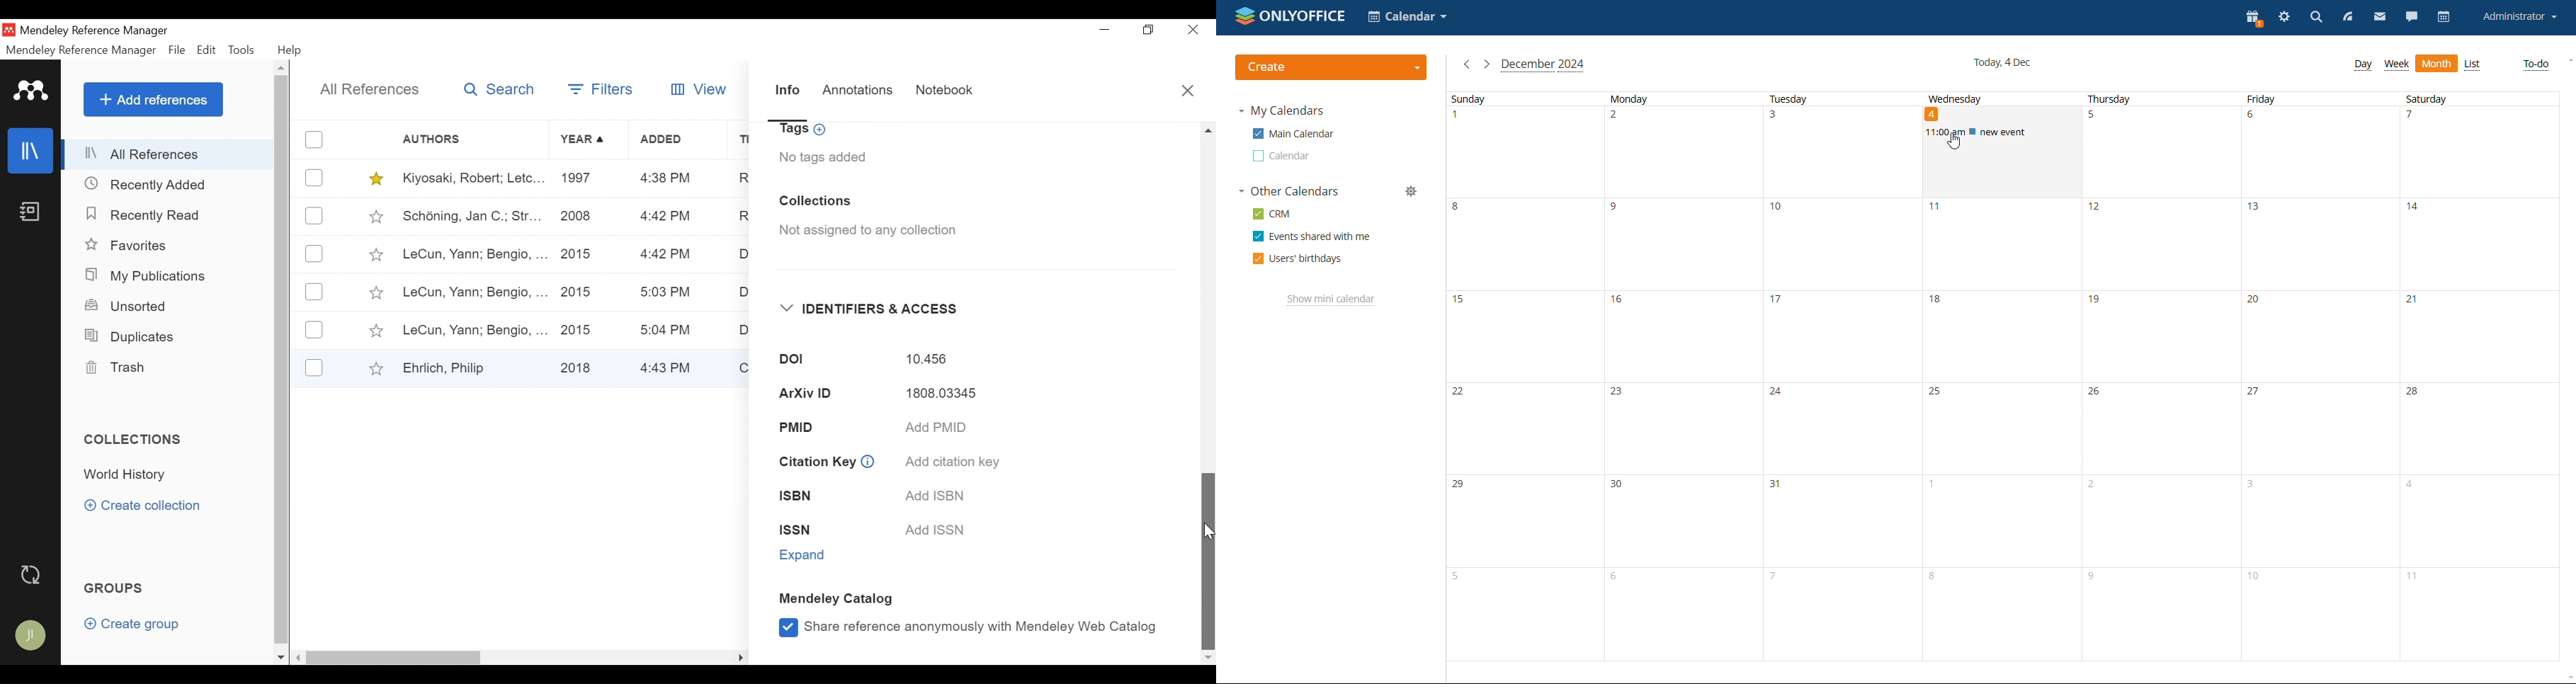 The image size is (2576, 700). I want to click on (un)select, so click(316, 139).